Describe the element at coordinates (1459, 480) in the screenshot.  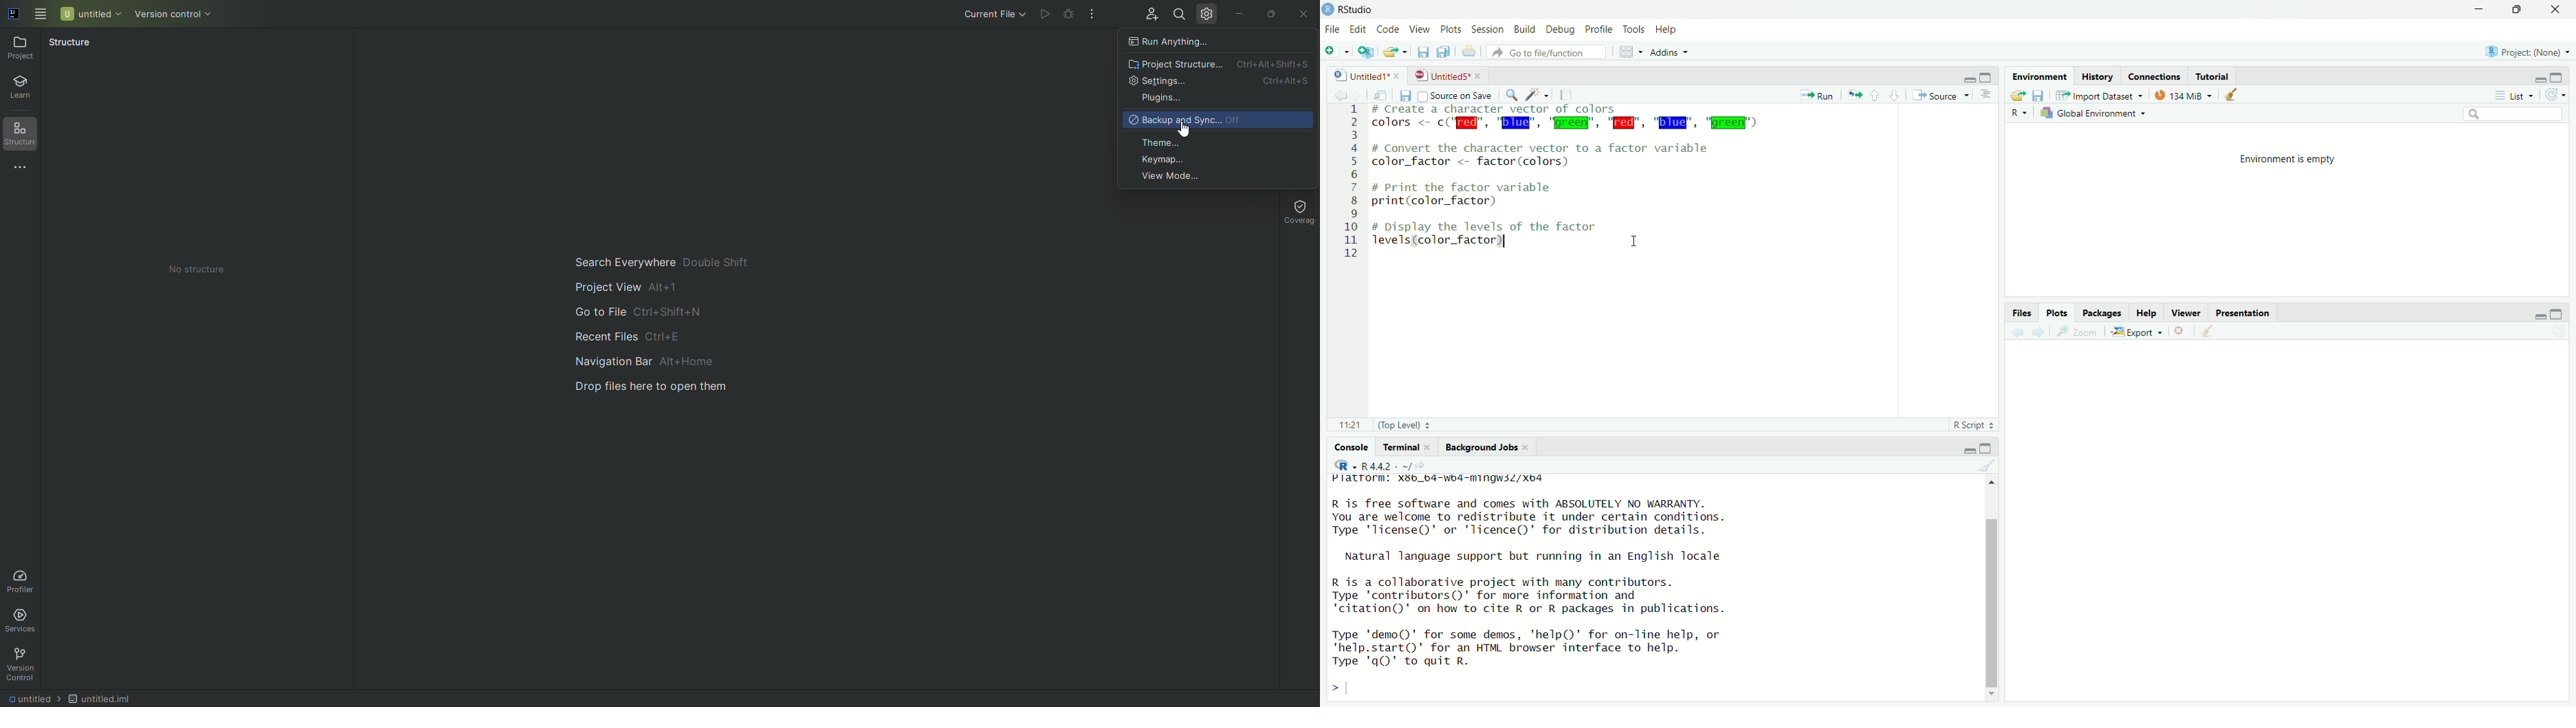
I see `platform` at that location.